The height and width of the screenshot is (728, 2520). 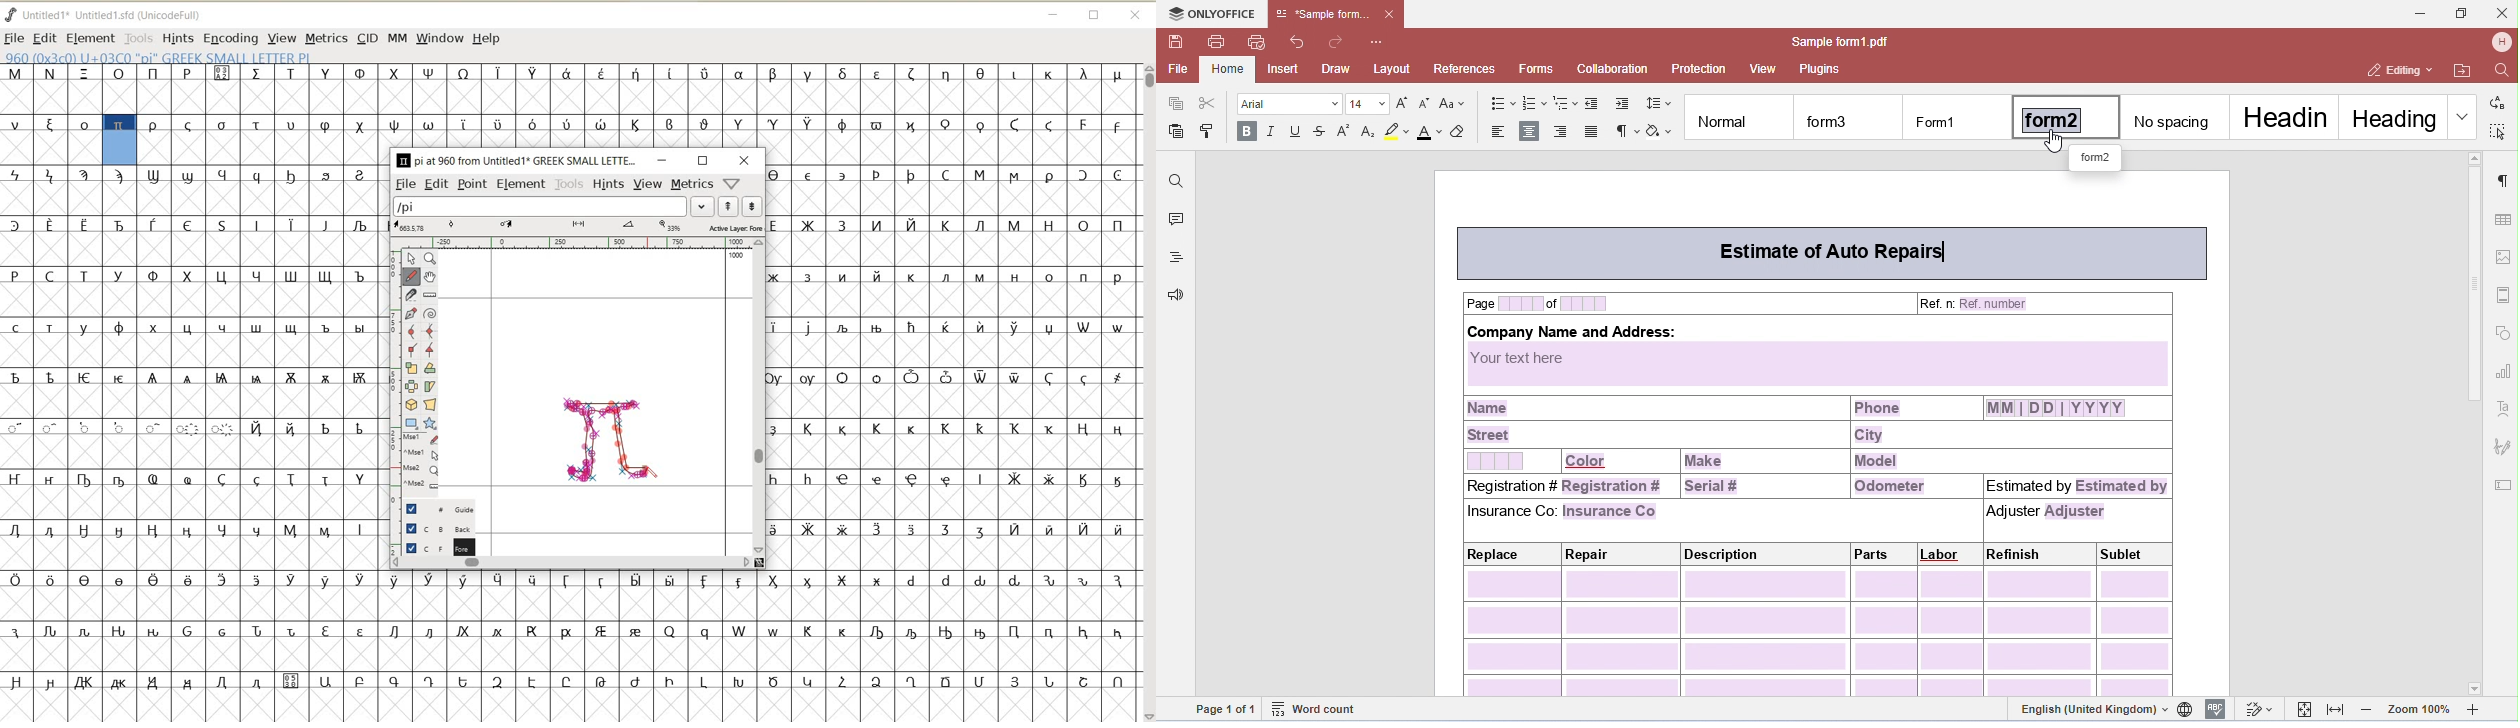 I want to click on FILE, so click(x=13, y=38).